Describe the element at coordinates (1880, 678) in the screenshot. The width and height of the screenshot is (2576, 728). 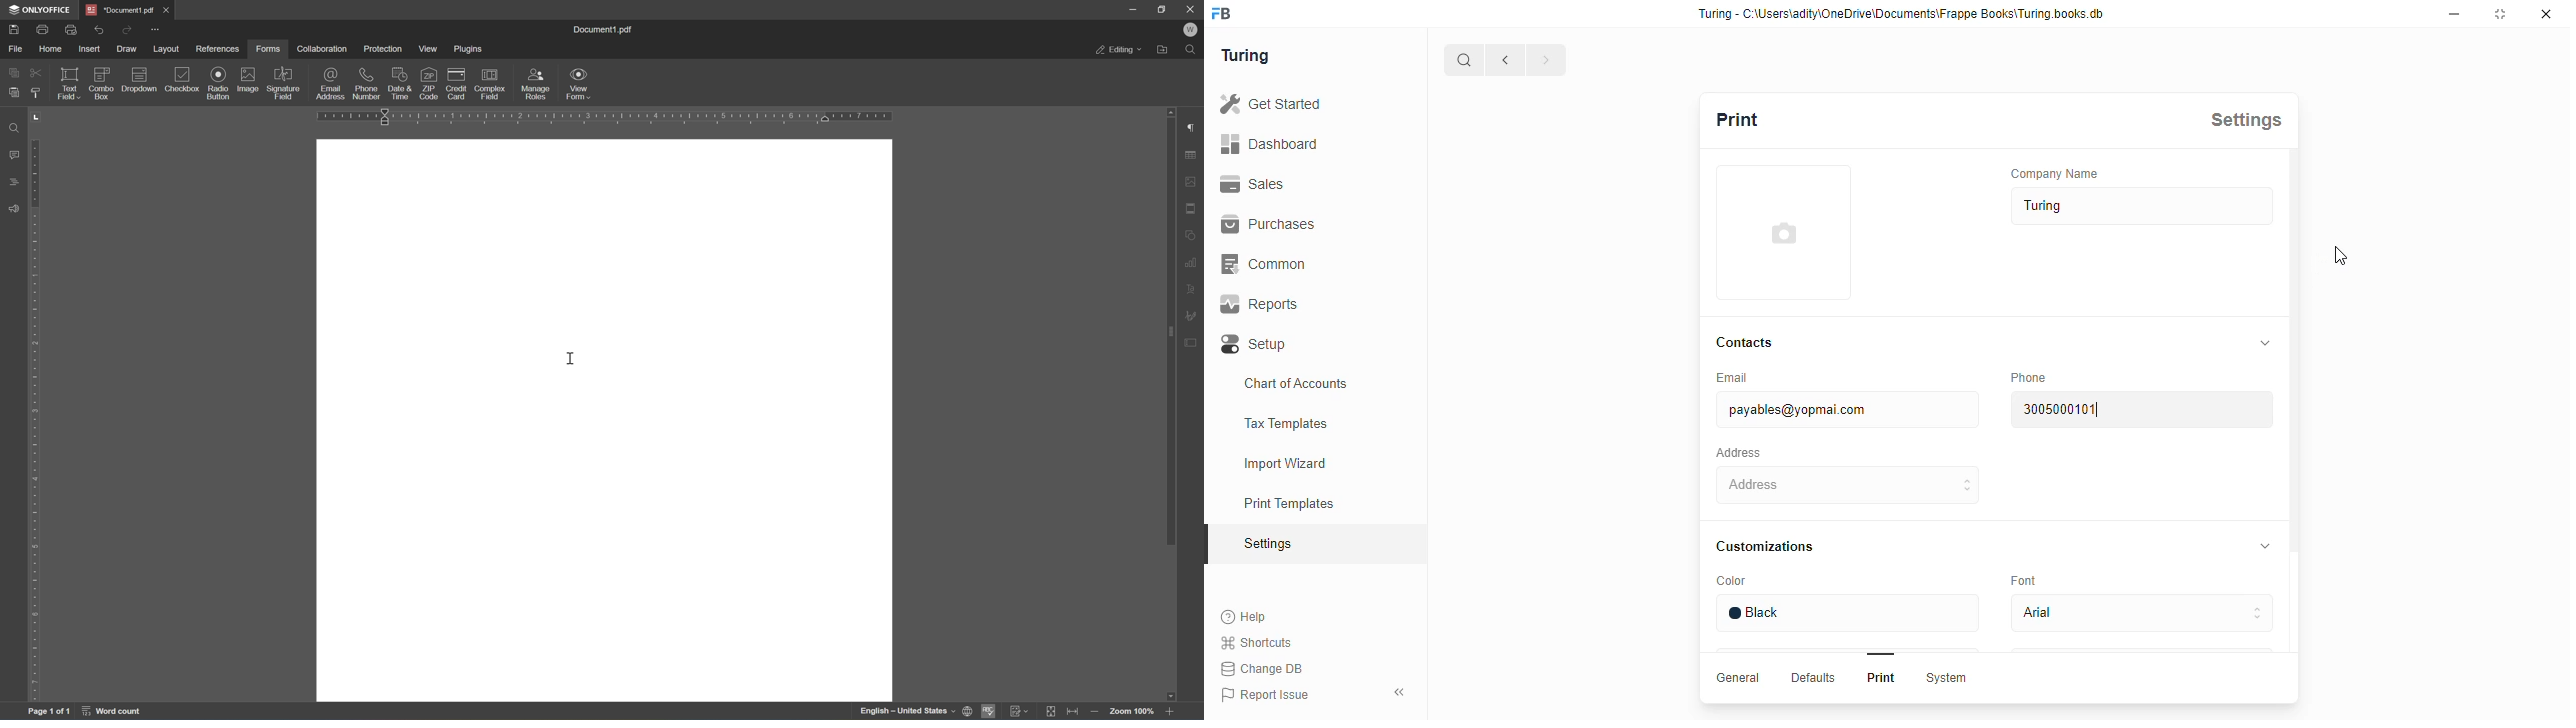
I see `Print` at that location.